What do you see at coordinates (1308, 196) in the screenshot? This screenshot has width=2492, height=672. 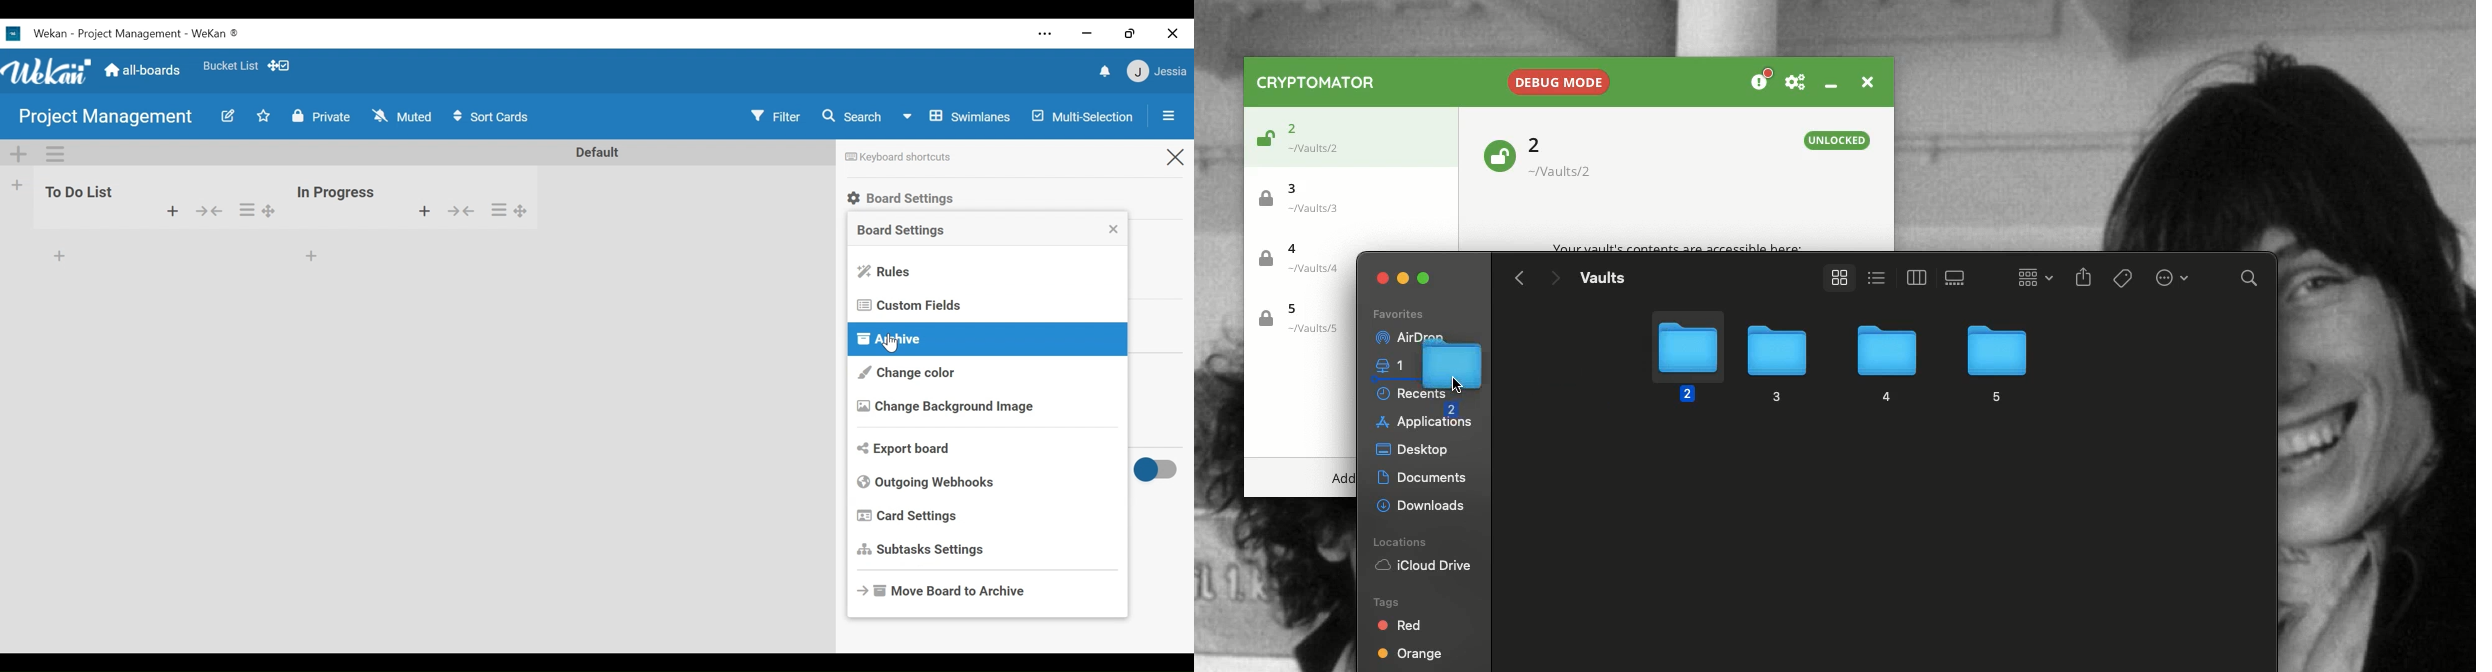 I see `Vault 3` at bounding box center [1308, 196].